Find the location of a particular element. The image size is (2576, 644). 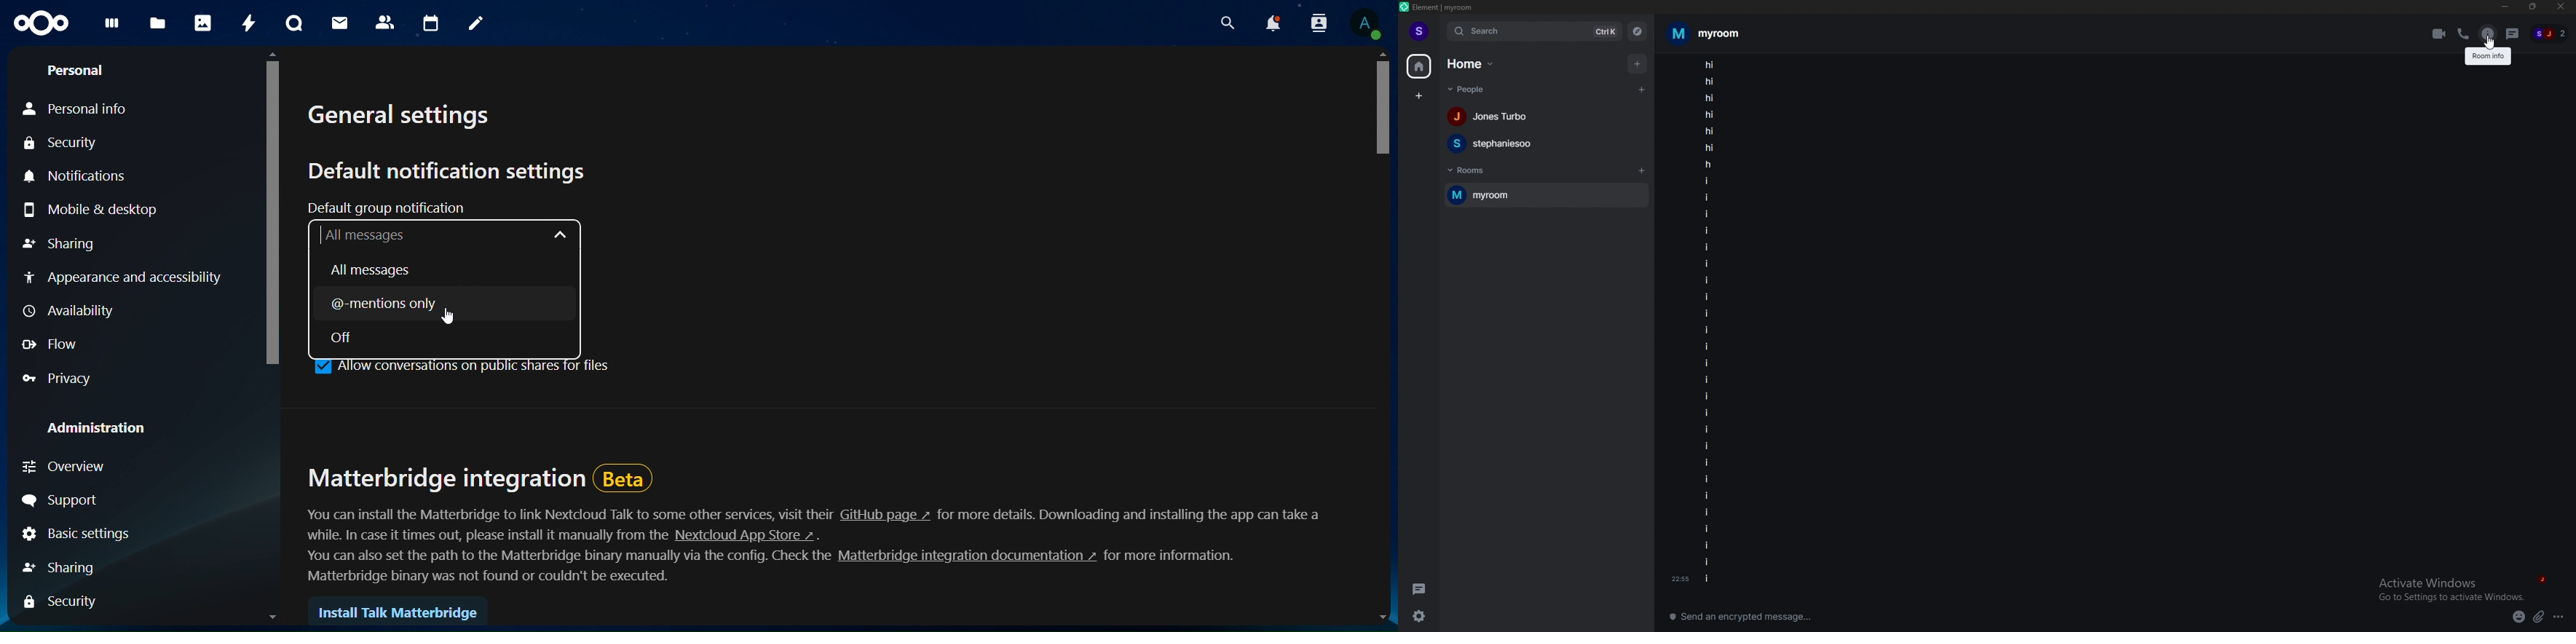

text is located at coordinates (561, 558).